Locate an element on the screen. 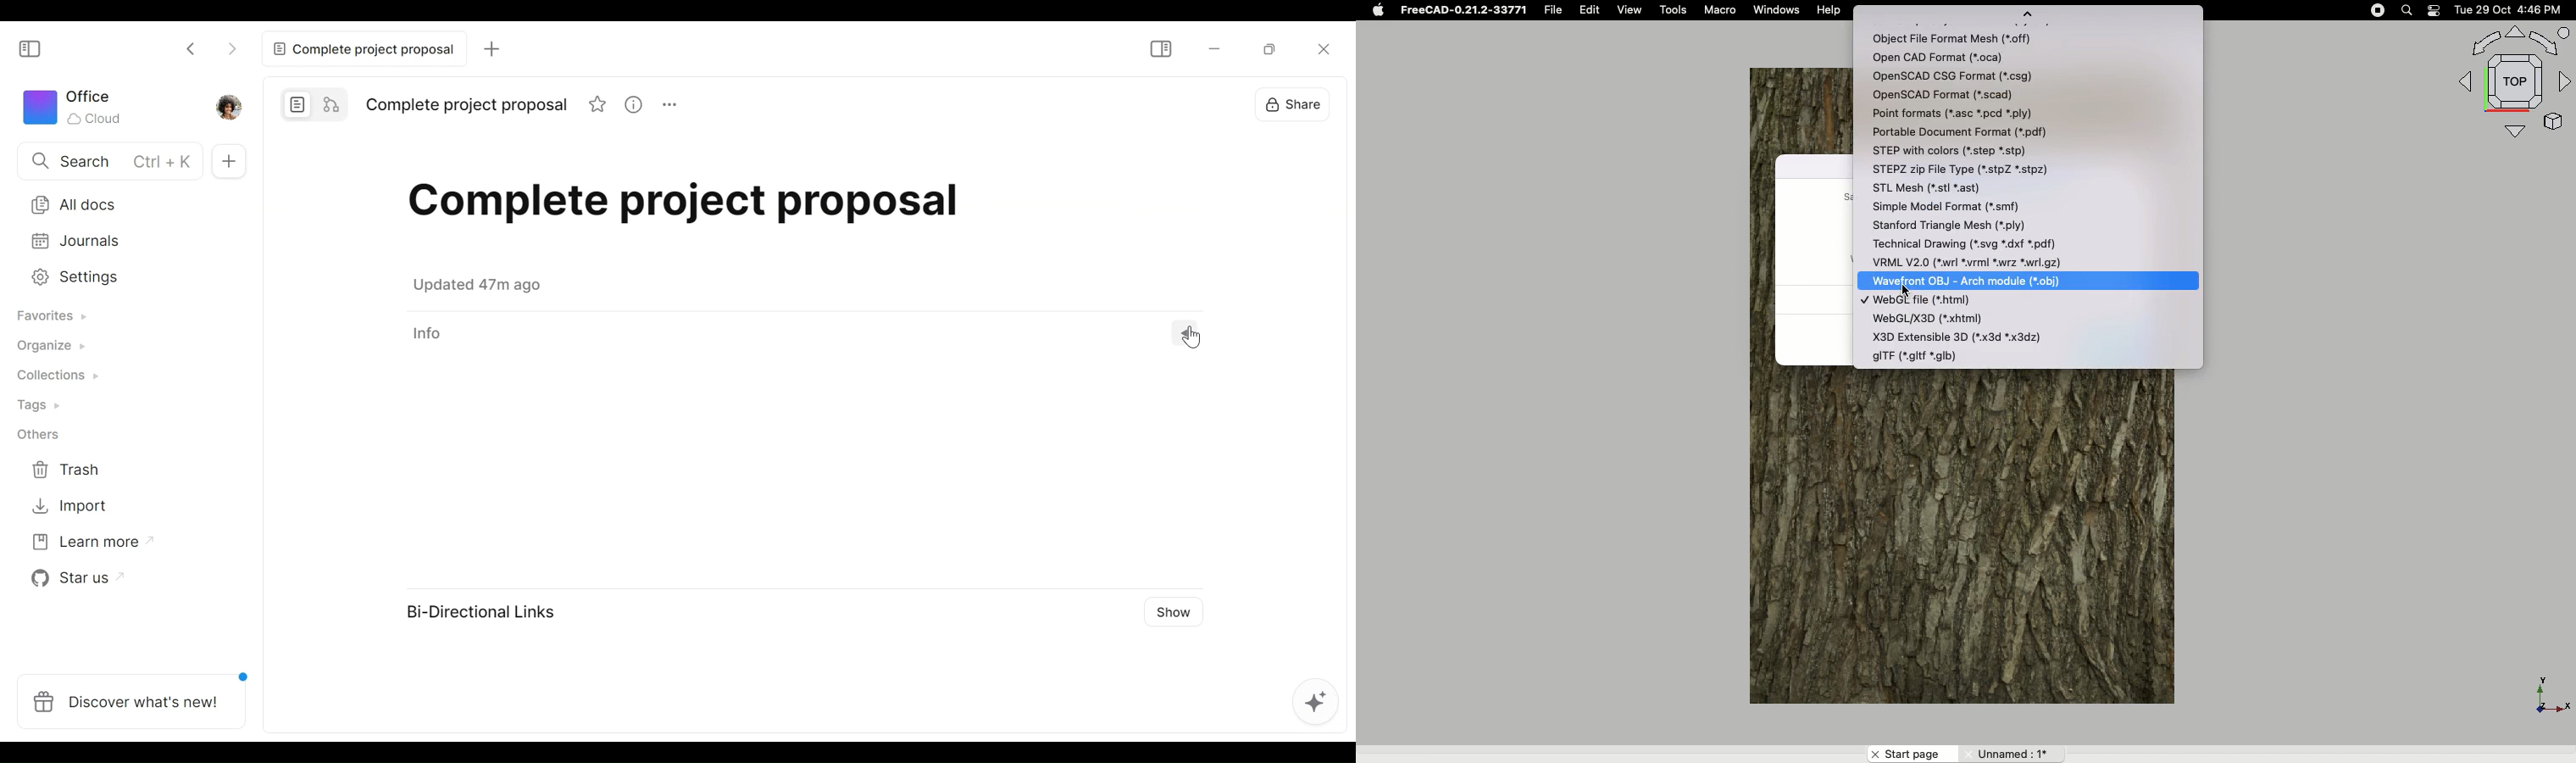 This screenshot has height=784, width=2576. WebGL/X3D(*.xhtml) is located at coordinates (1962, 319).